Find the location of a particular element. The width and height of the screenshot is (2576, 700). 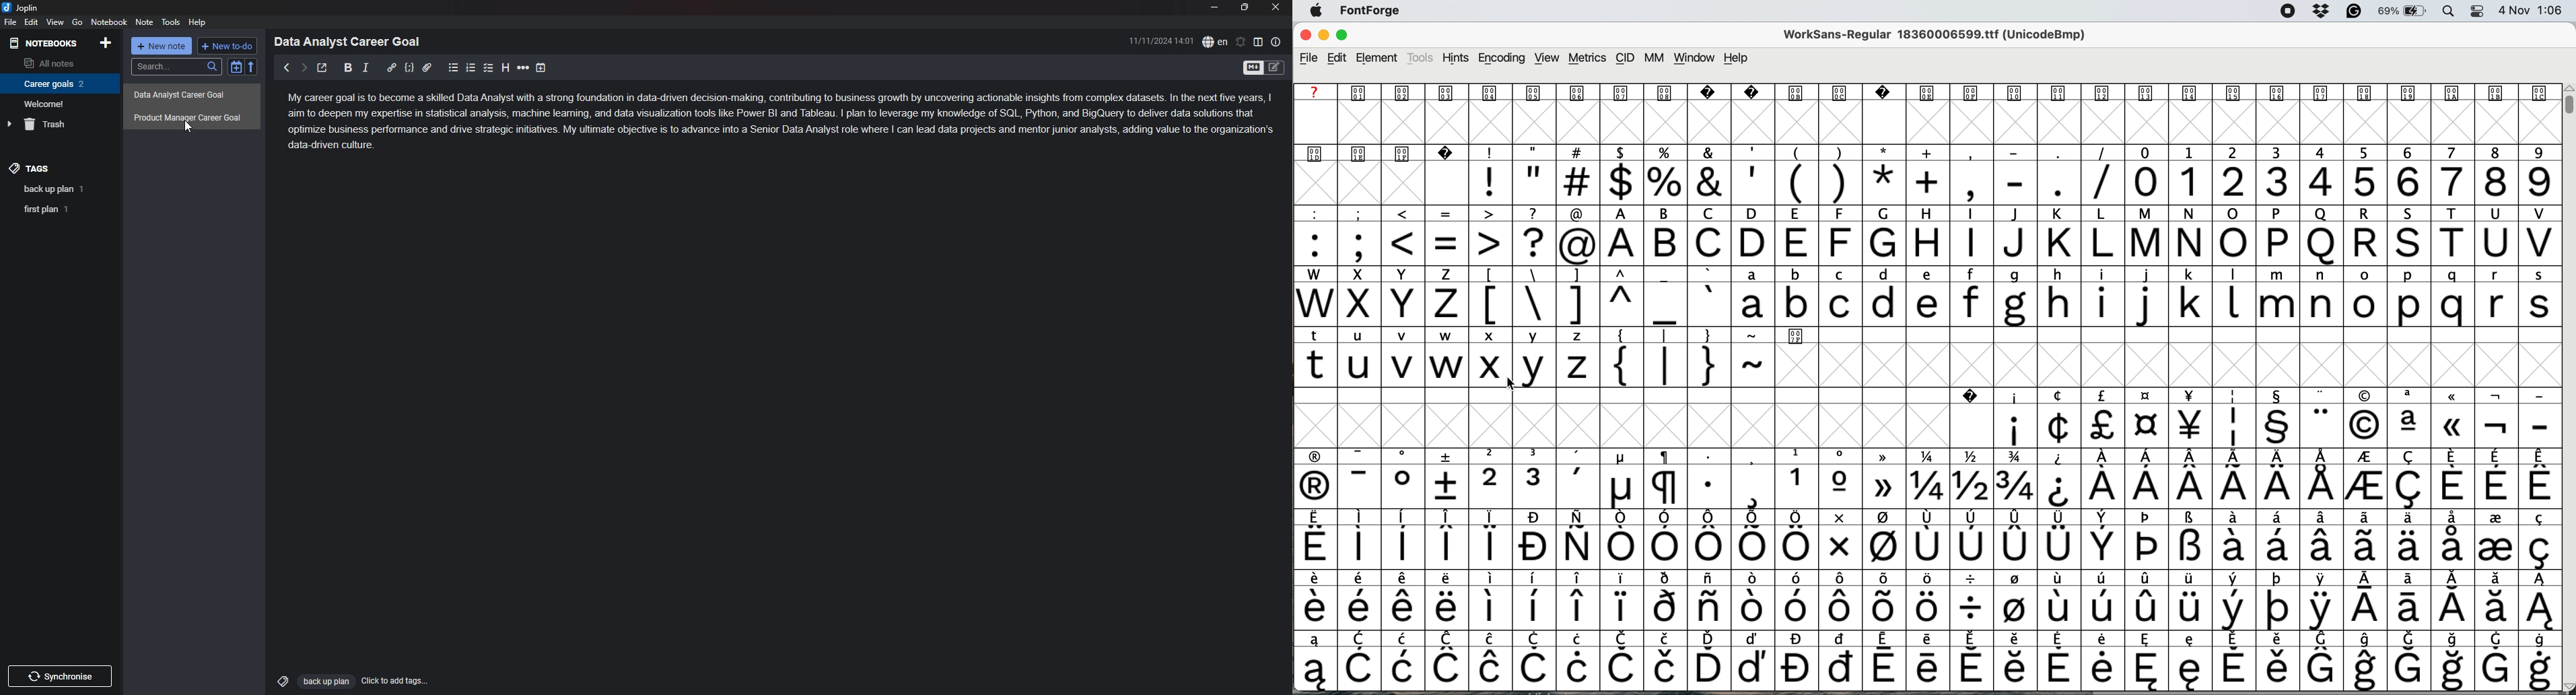

file is located at coordinates (1308, 57).